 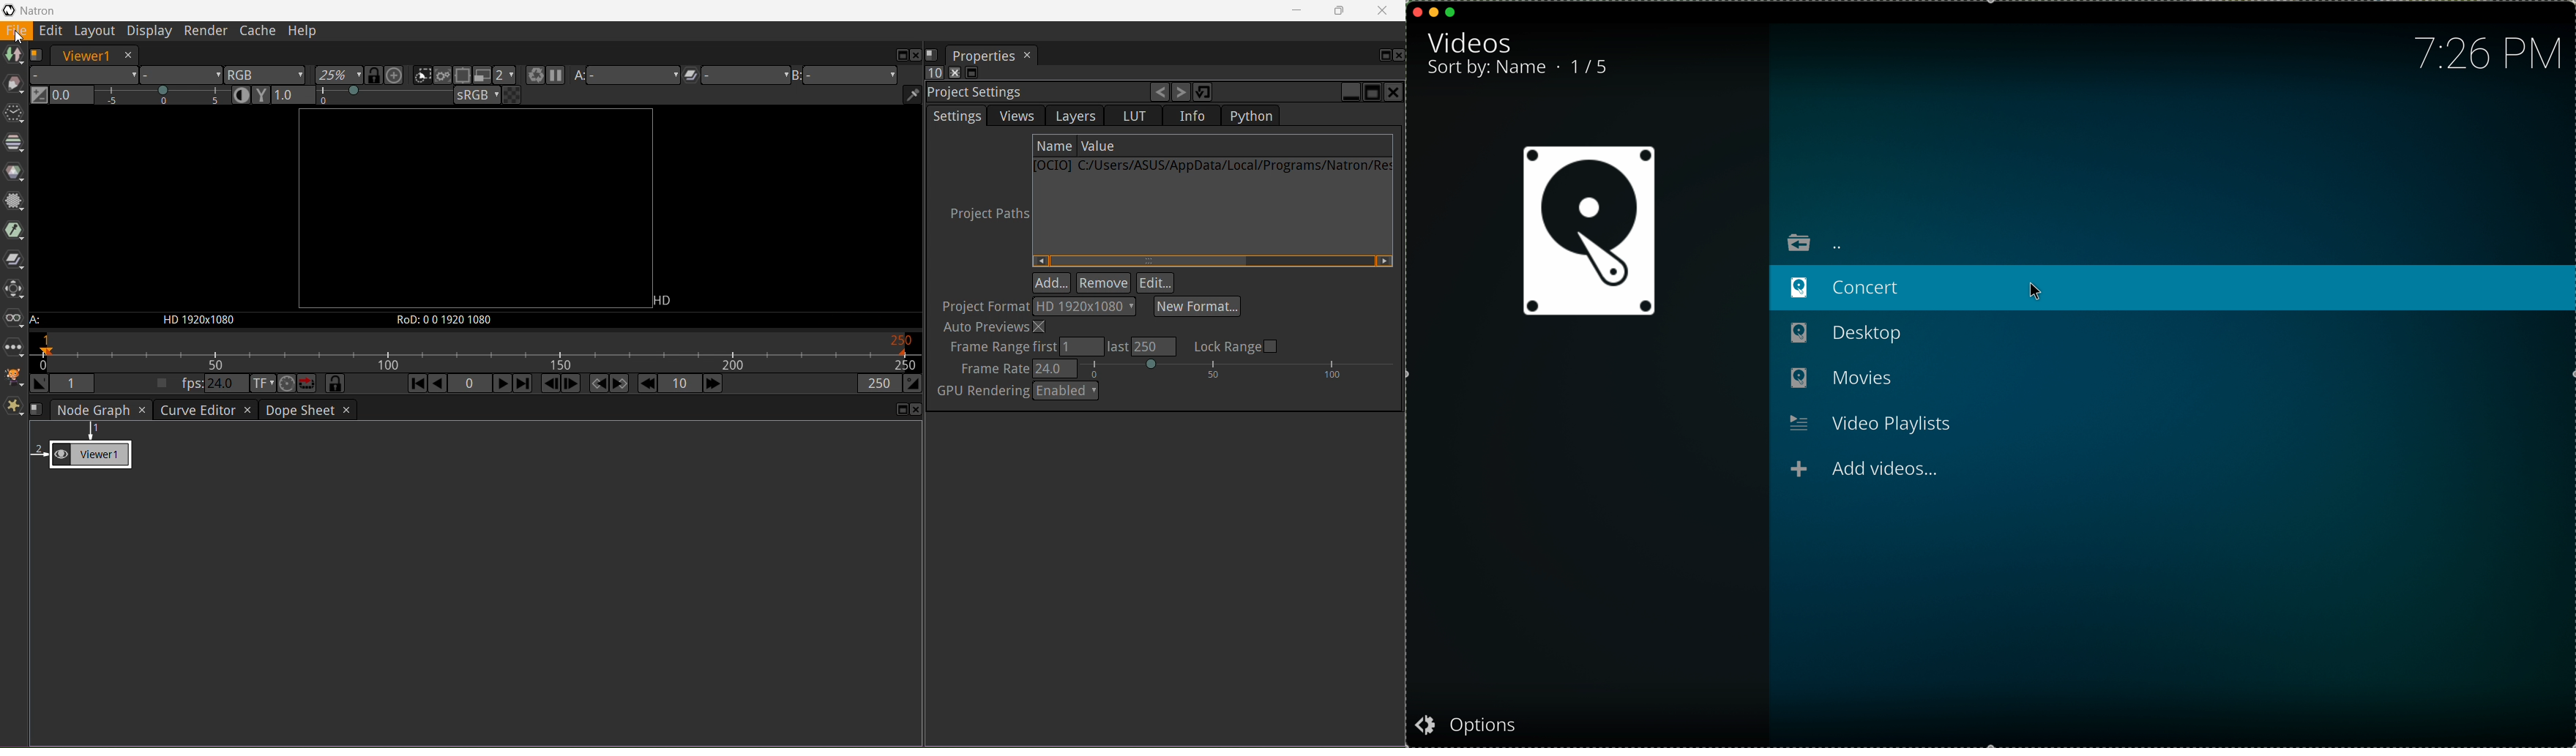 What do you see at coordinates (1433, 11) in the screenshot?
I see `minimise` at bounding box center [1433, 11].